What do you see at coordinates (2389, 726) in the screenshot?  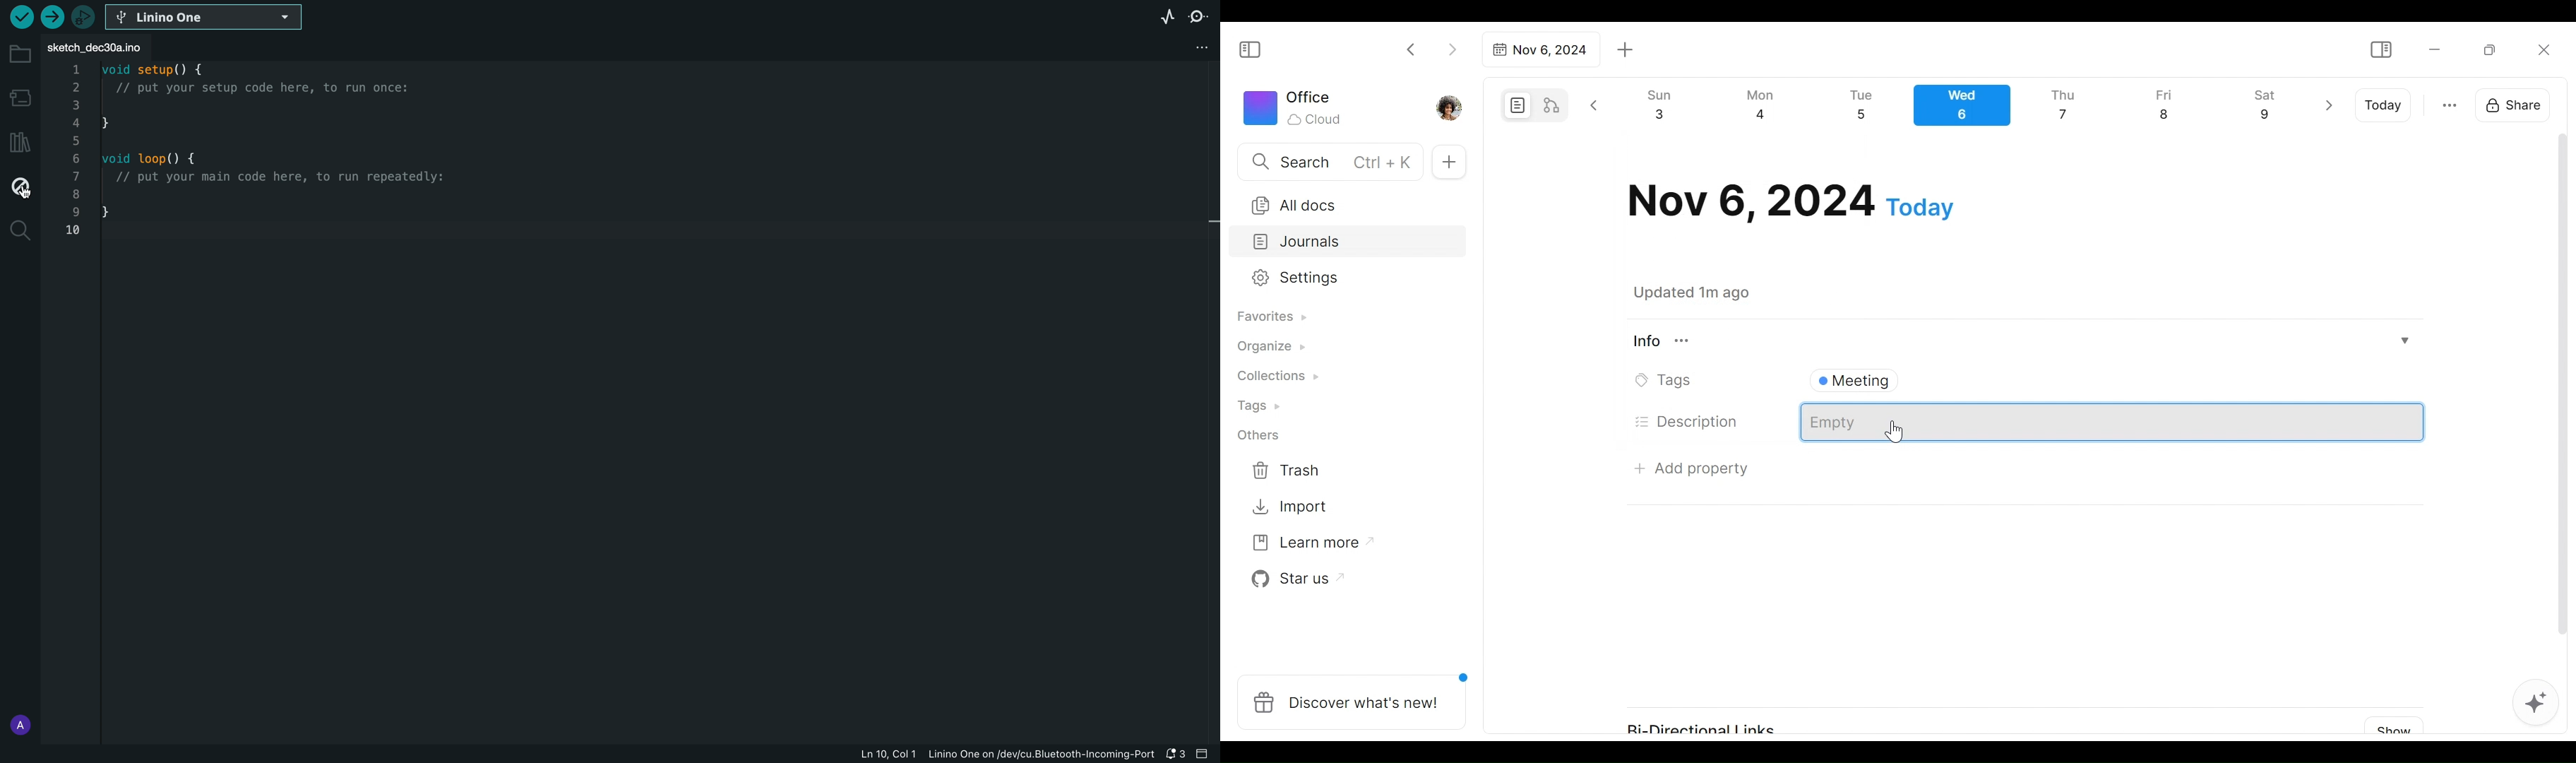 I see `Show` at bounding box center [2389, 726].